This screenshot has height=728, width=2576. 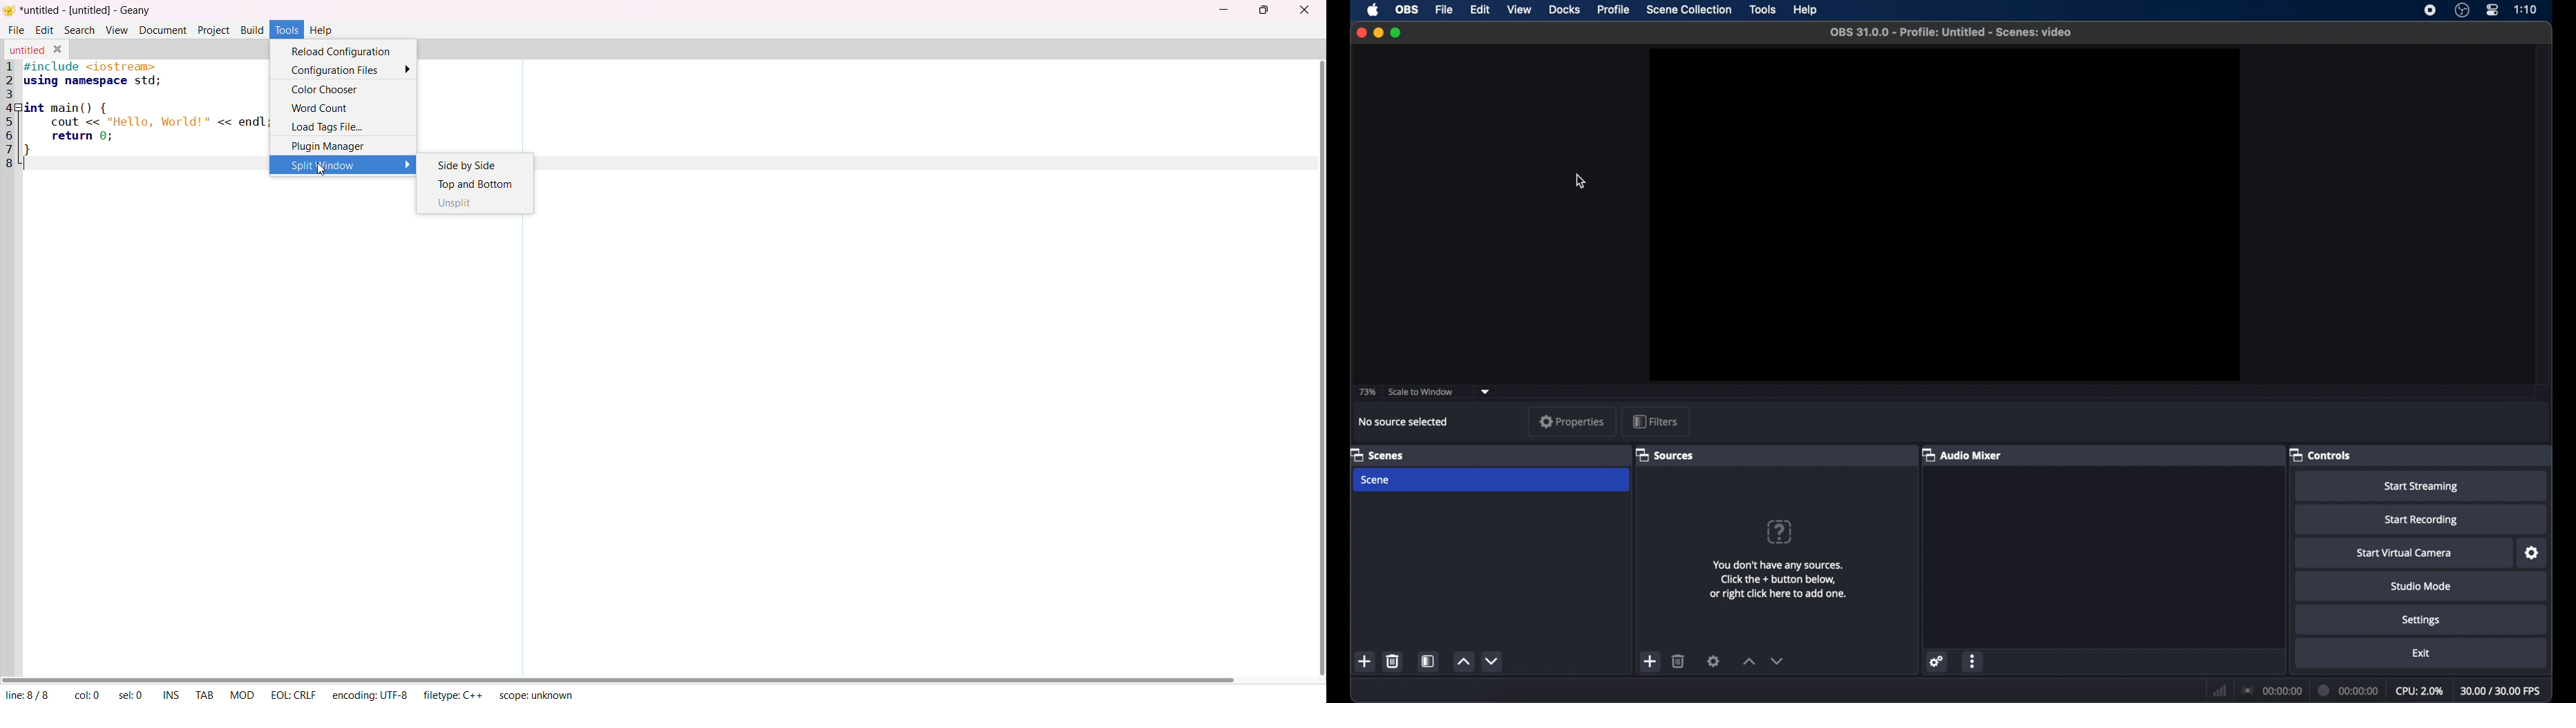 I want to click on exit, so click(x=2421, y=652).